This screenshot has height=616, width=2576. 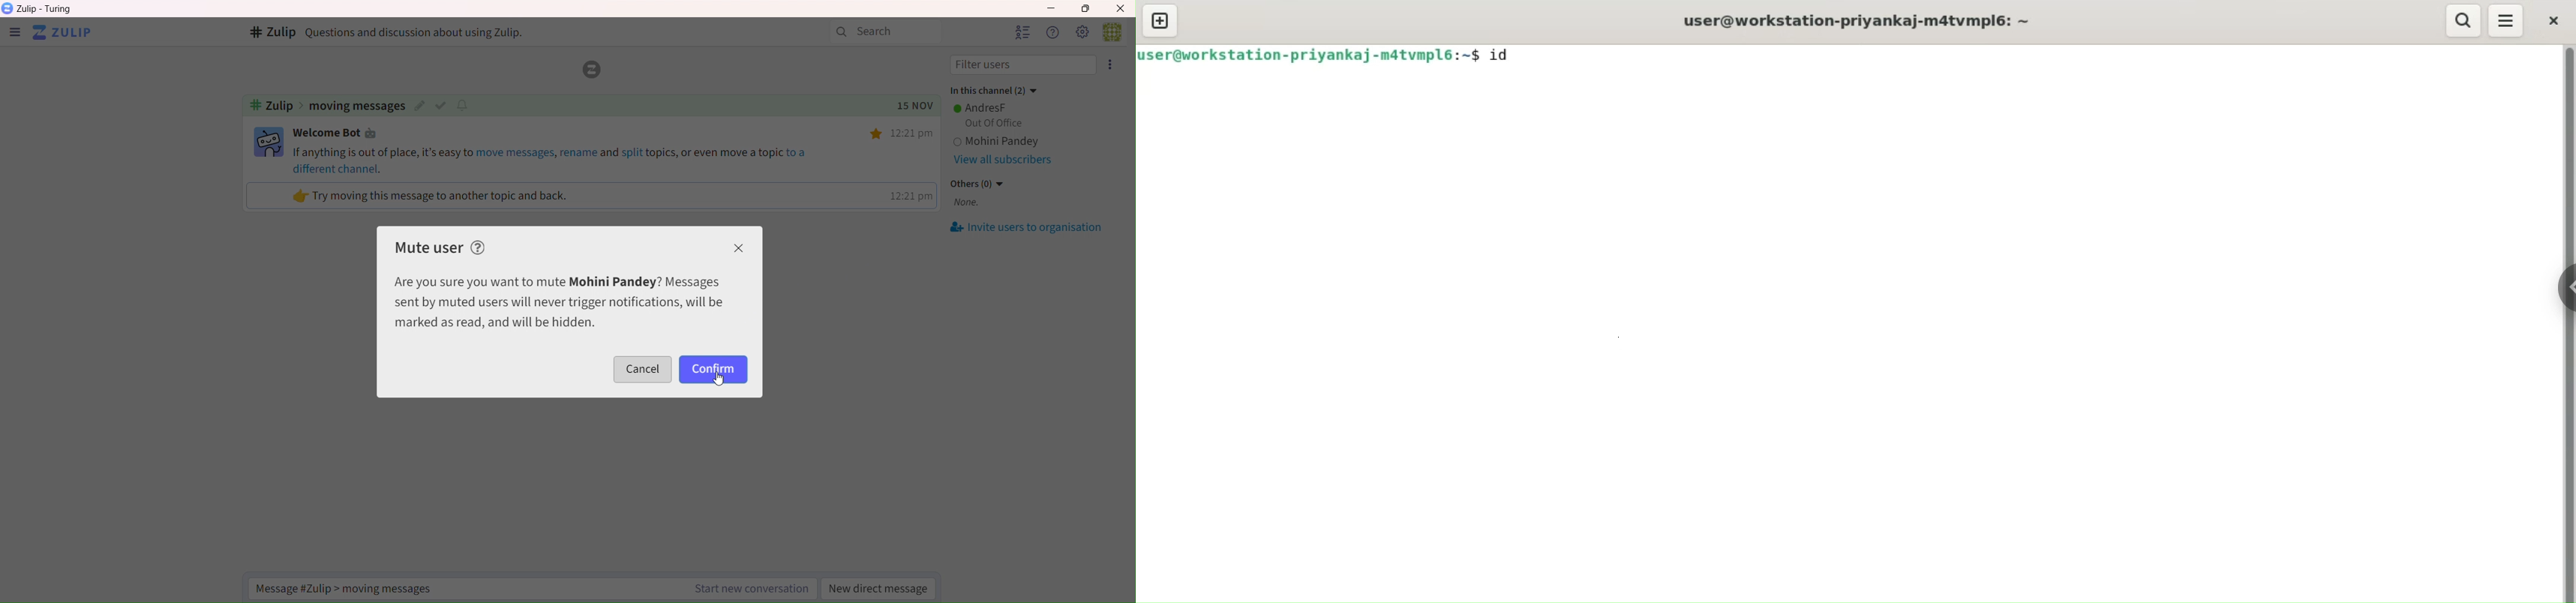 I want to click on Out Of Office, so click(x=991, y=123).